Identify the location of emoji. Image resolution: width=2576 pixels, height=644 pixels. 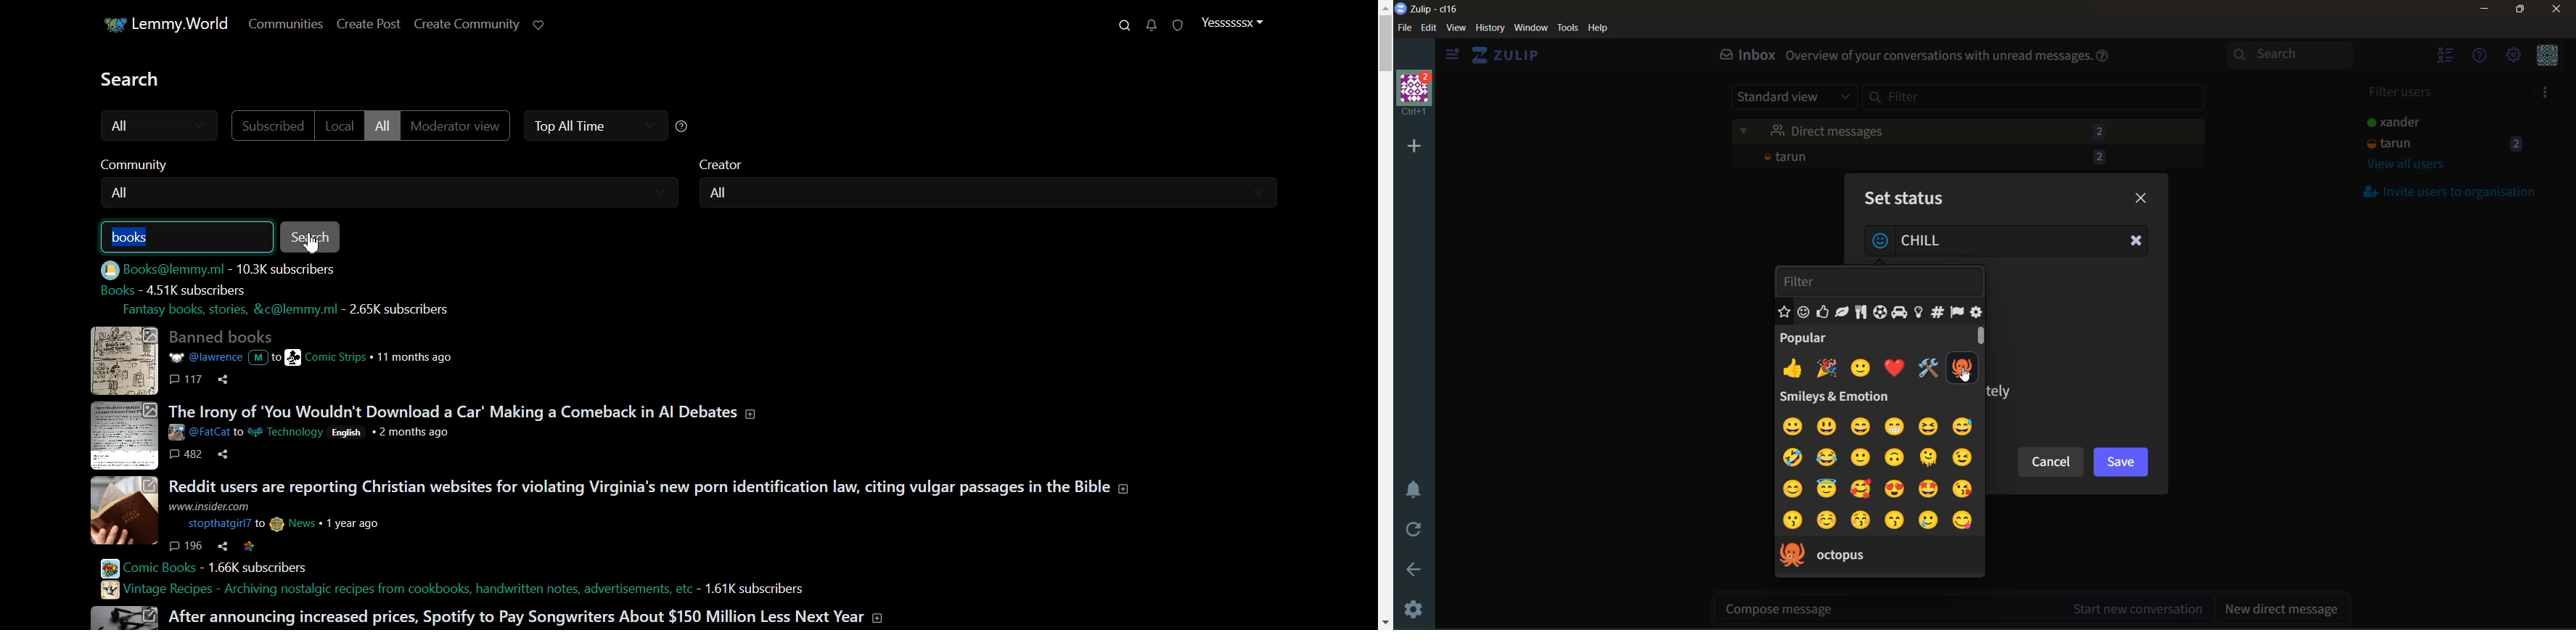
(1790, 520).